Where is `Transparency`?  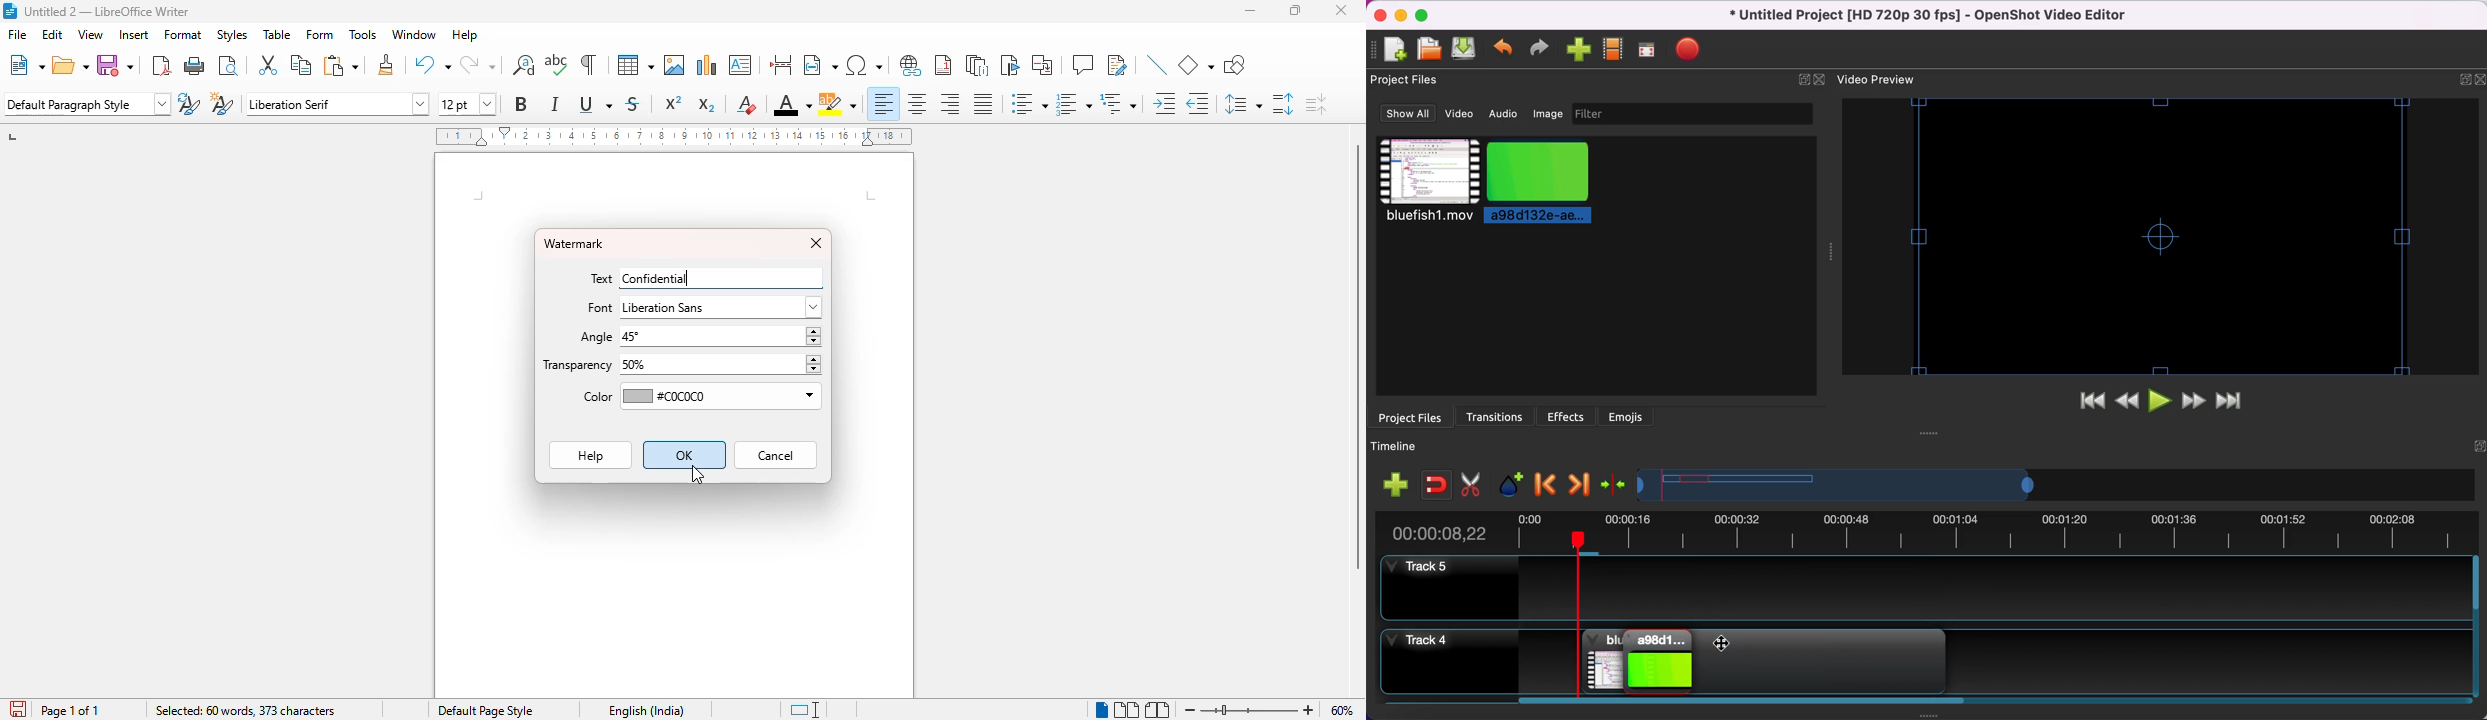
Transparency is located at coordinates (578, 366).